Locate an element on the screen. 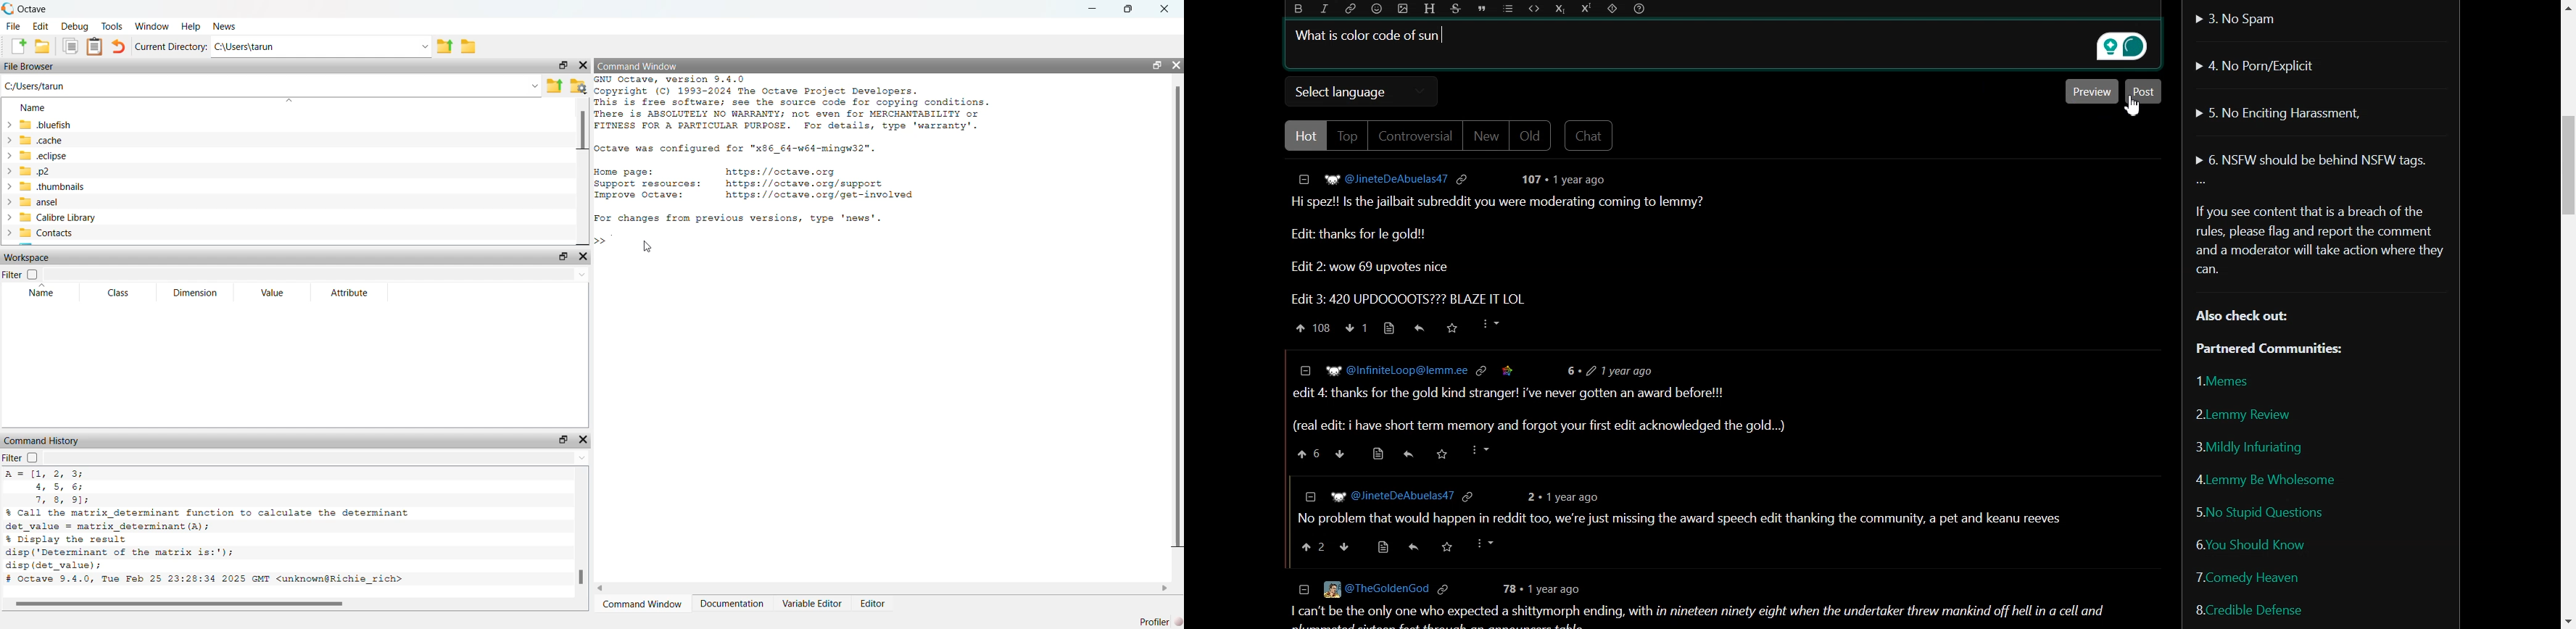 The width and height of the screenshot is (2576, 644). Lemmy Review is located at coordinates (2242, 413).